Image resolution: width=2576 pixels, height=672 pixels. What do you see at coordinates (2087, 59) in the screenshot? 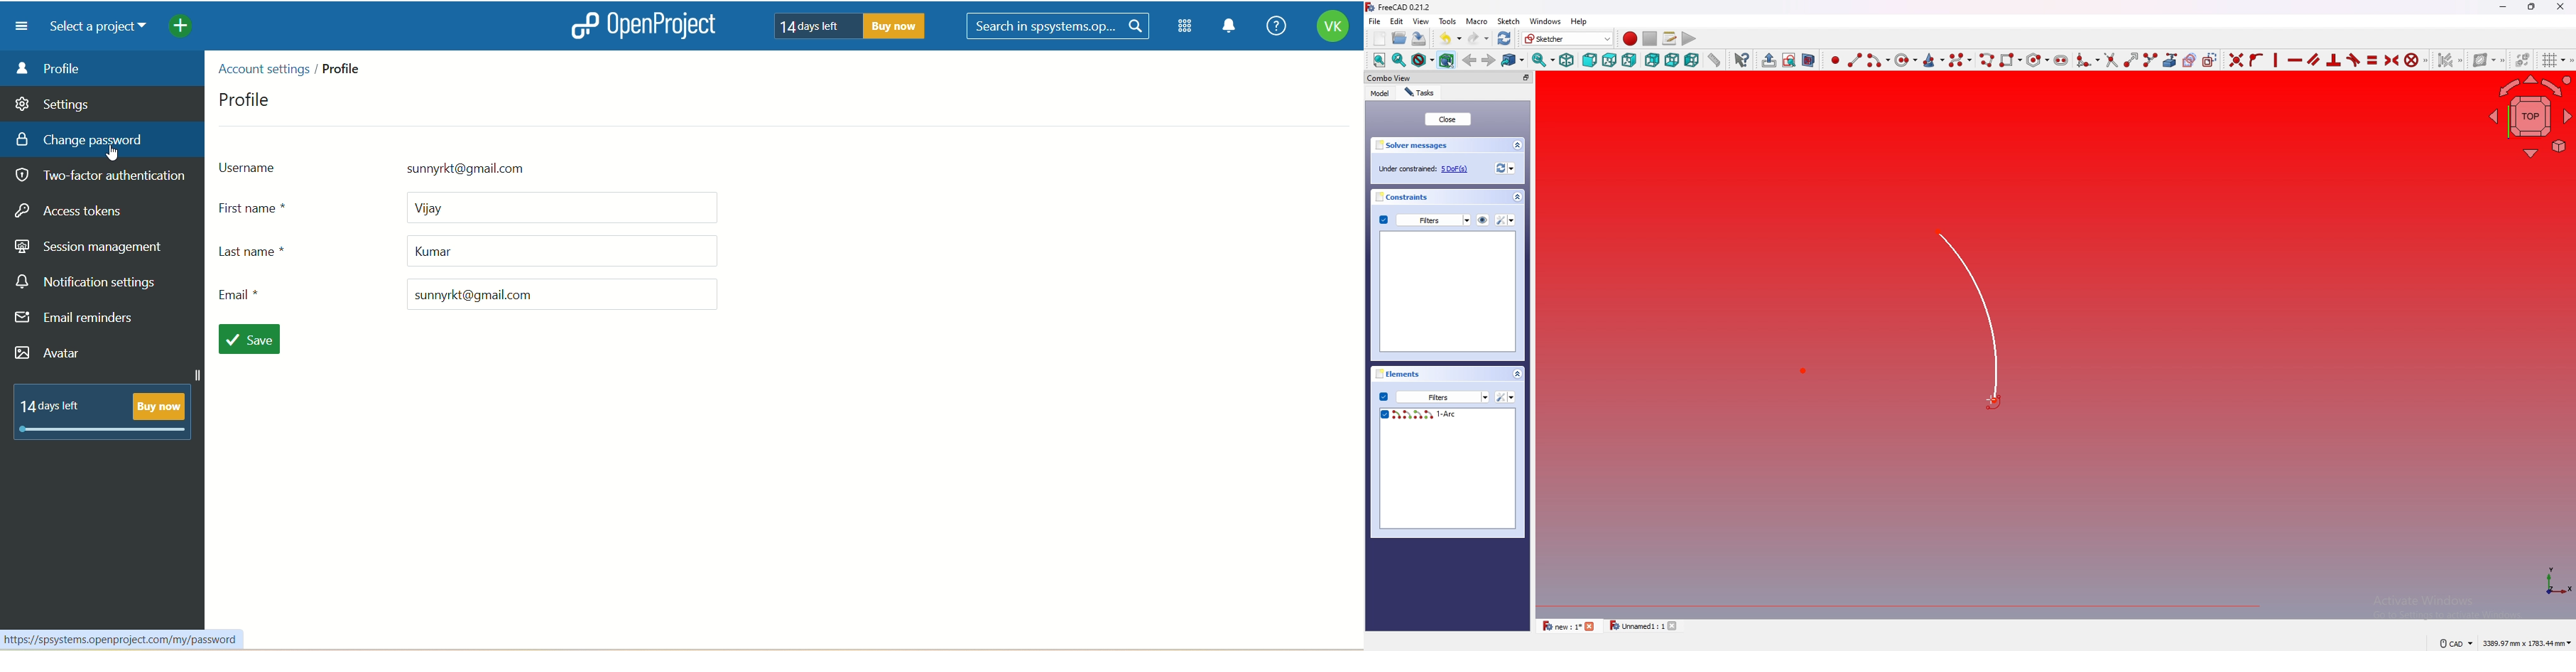
I see `create fillet` at bounding box center [2087, 59].